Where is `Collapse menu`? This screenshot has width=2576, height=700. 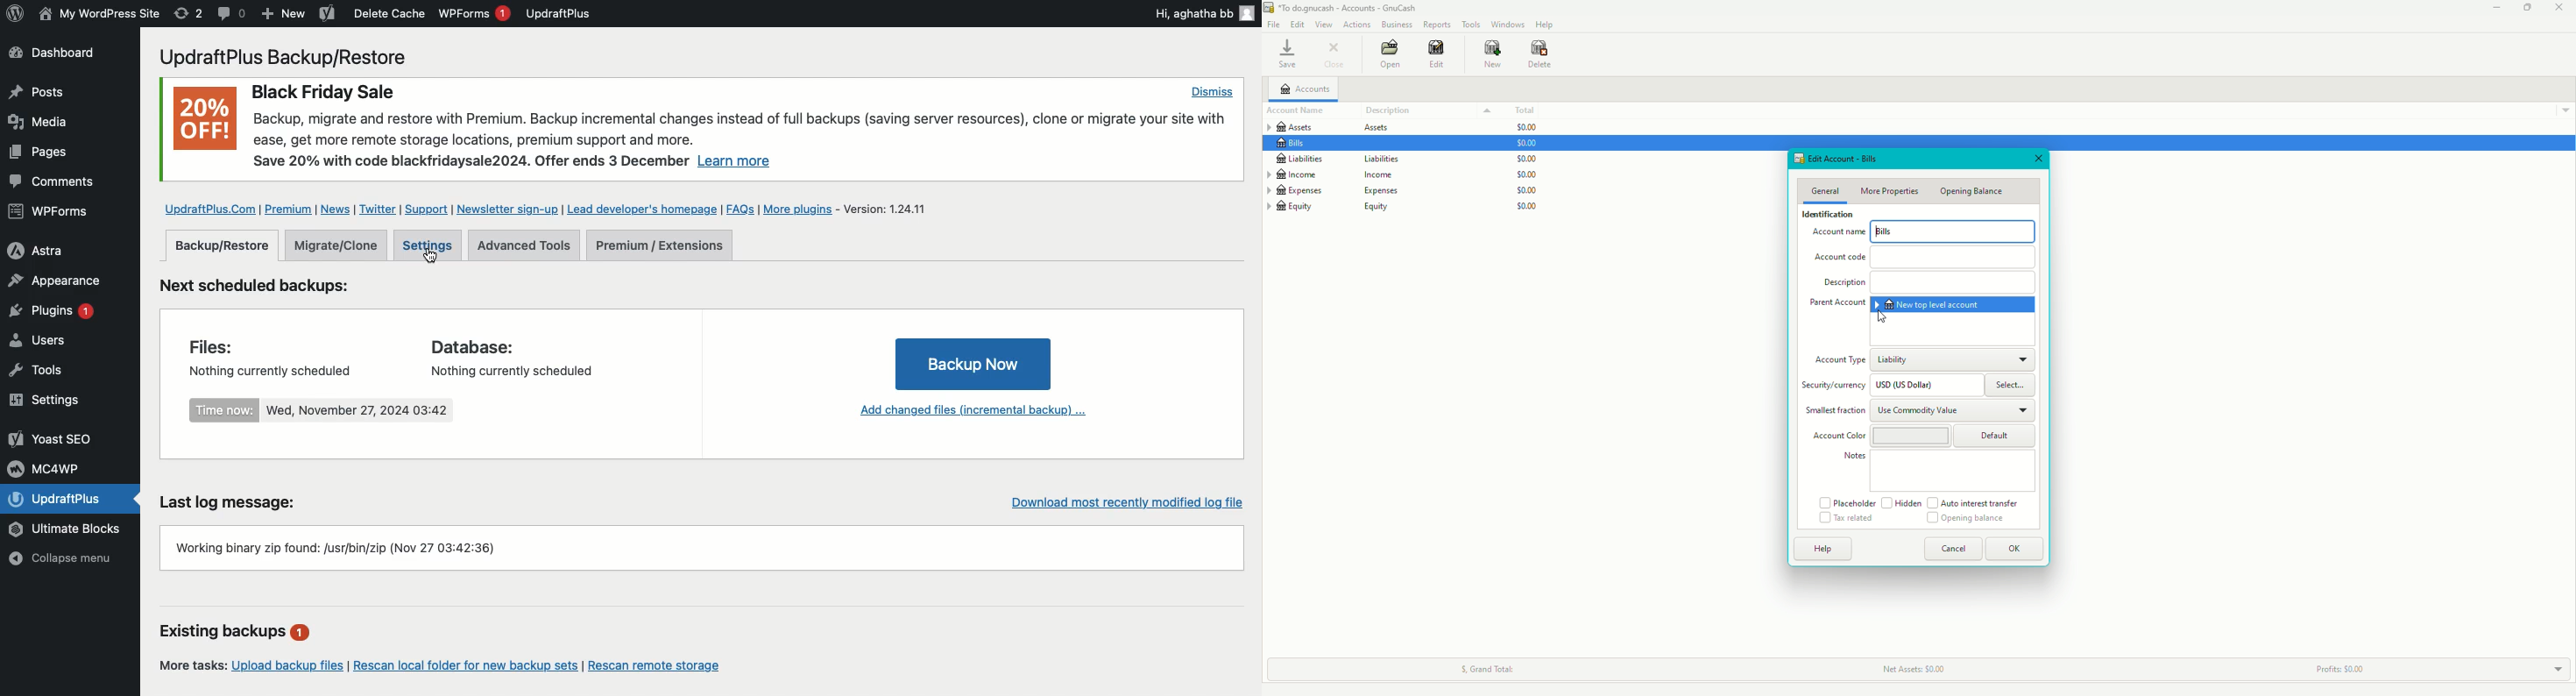 Collapse menu is located at coordinates (64, 557).